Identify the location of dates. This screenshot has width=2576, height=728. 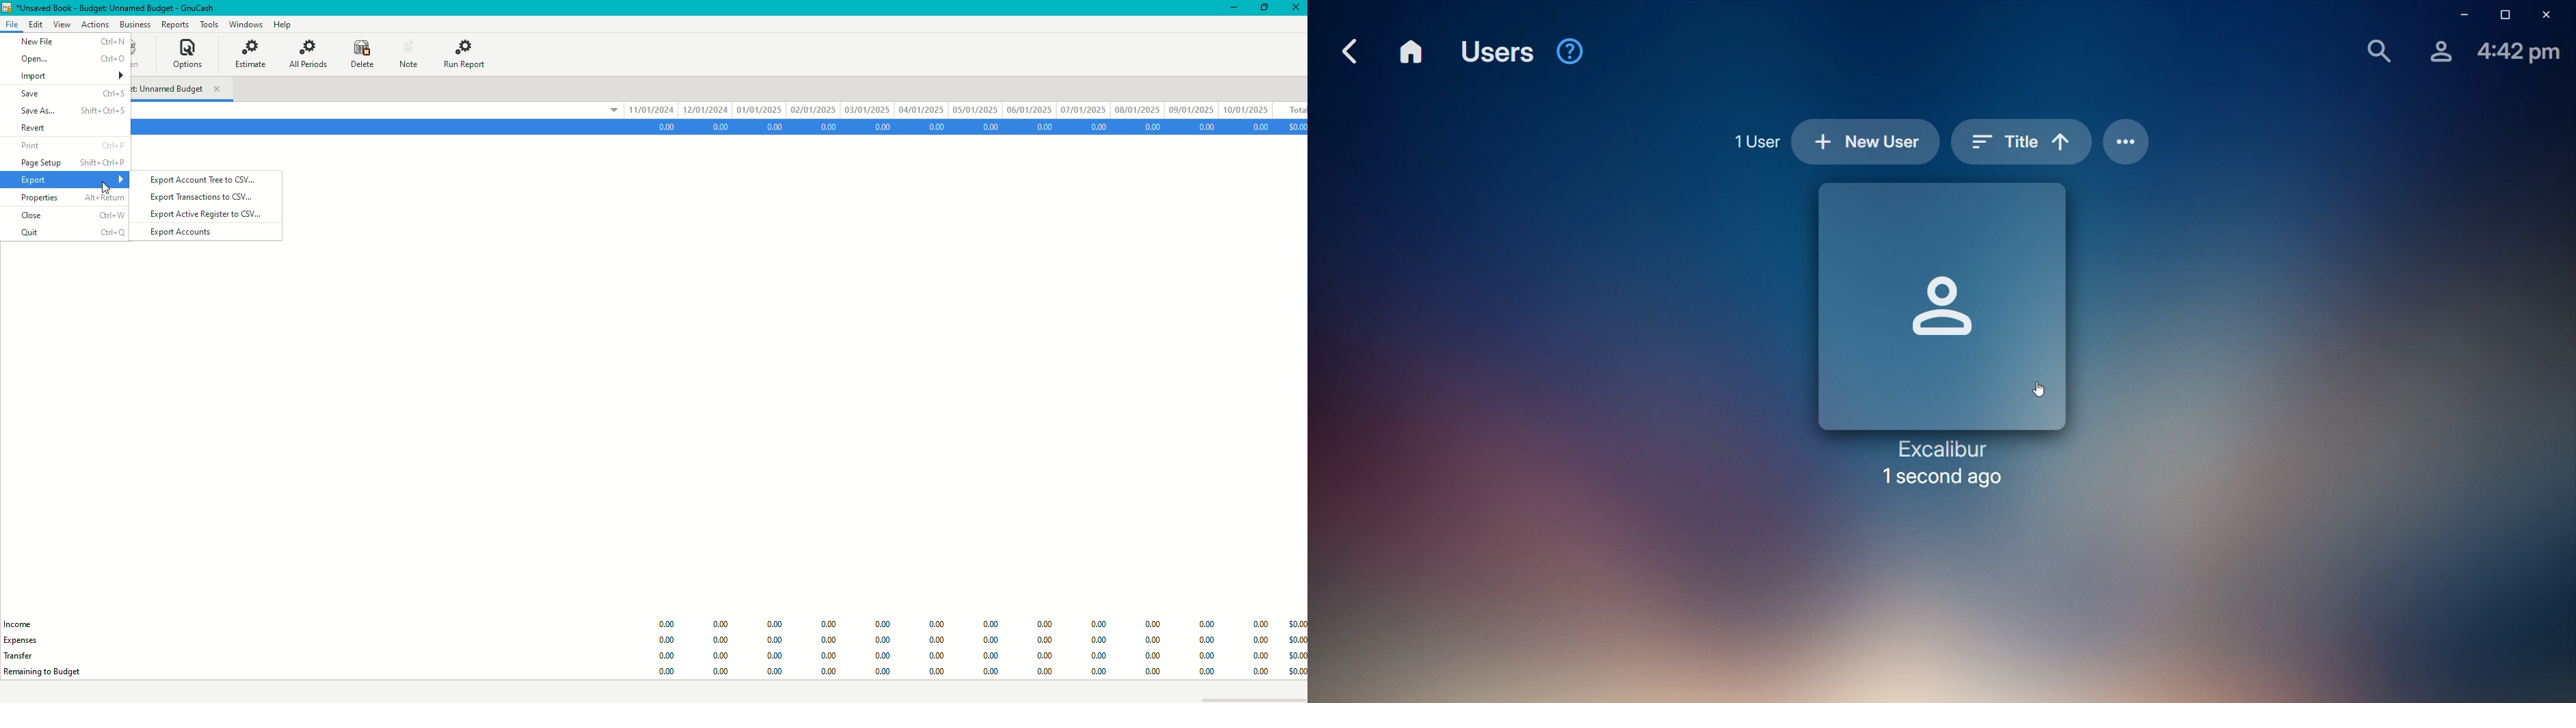
(952, 108).